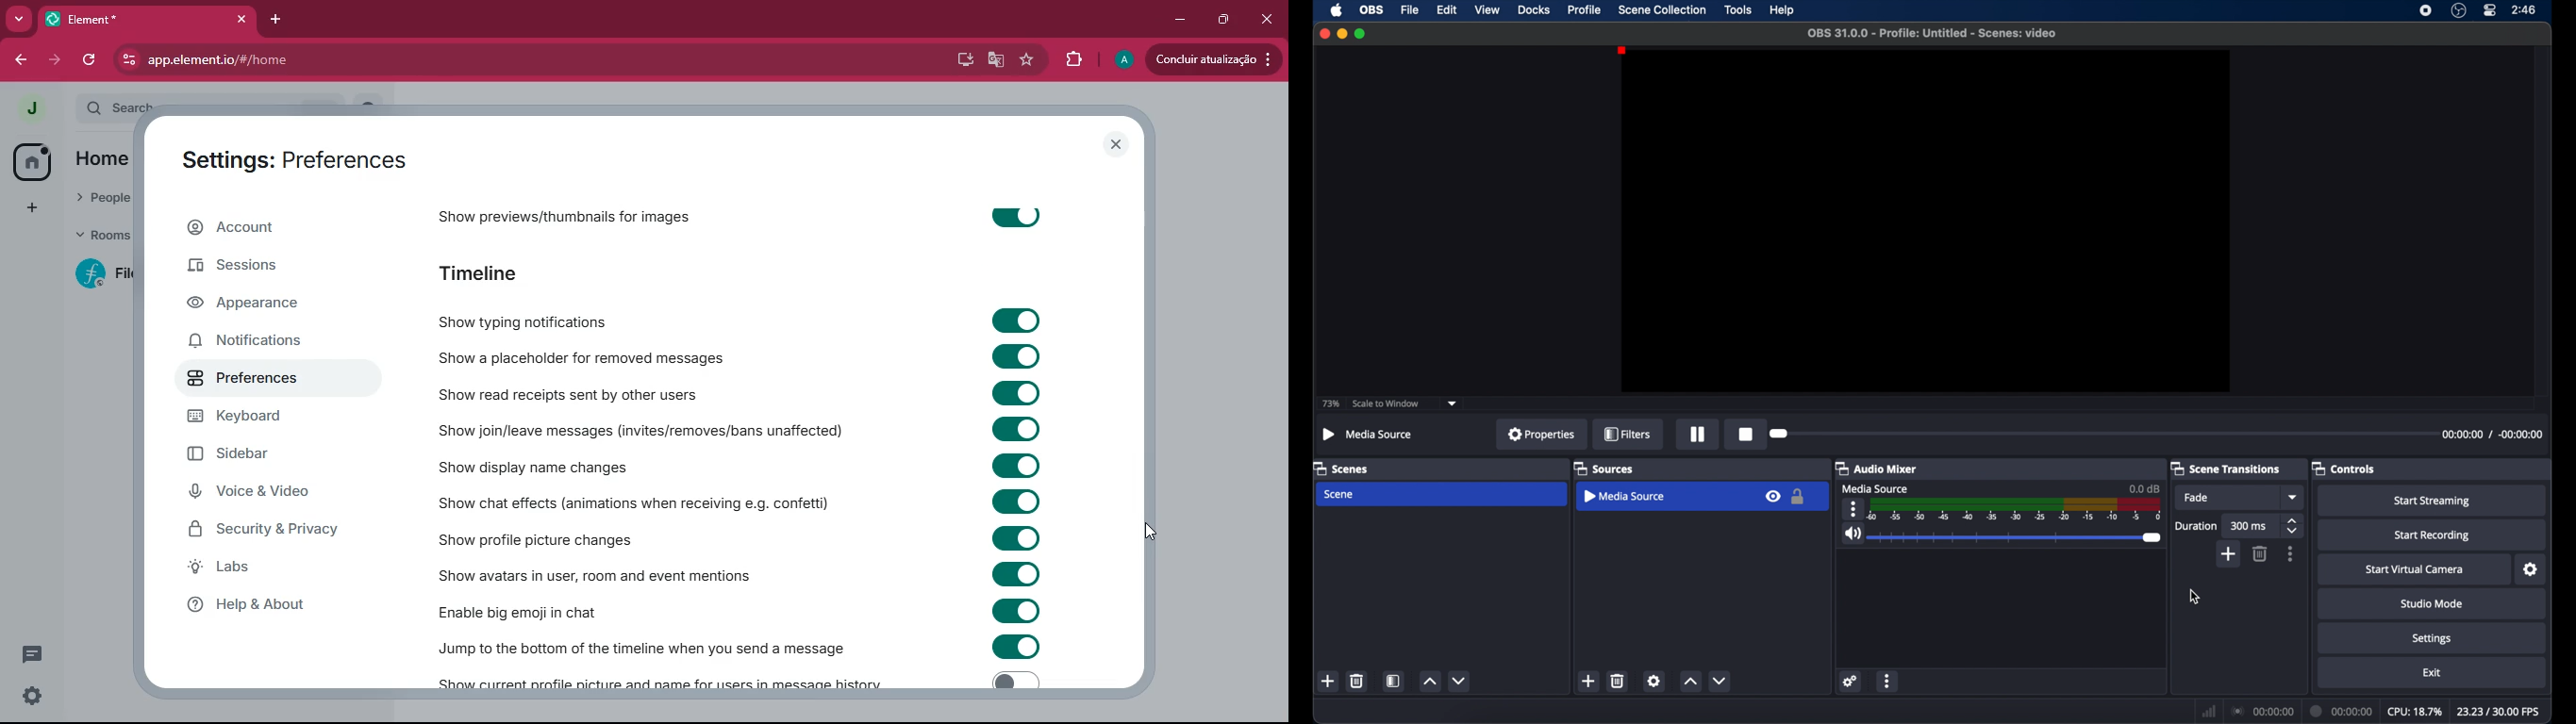 The image size is (2576, 728). I want to click on close, so click(1322, 33).